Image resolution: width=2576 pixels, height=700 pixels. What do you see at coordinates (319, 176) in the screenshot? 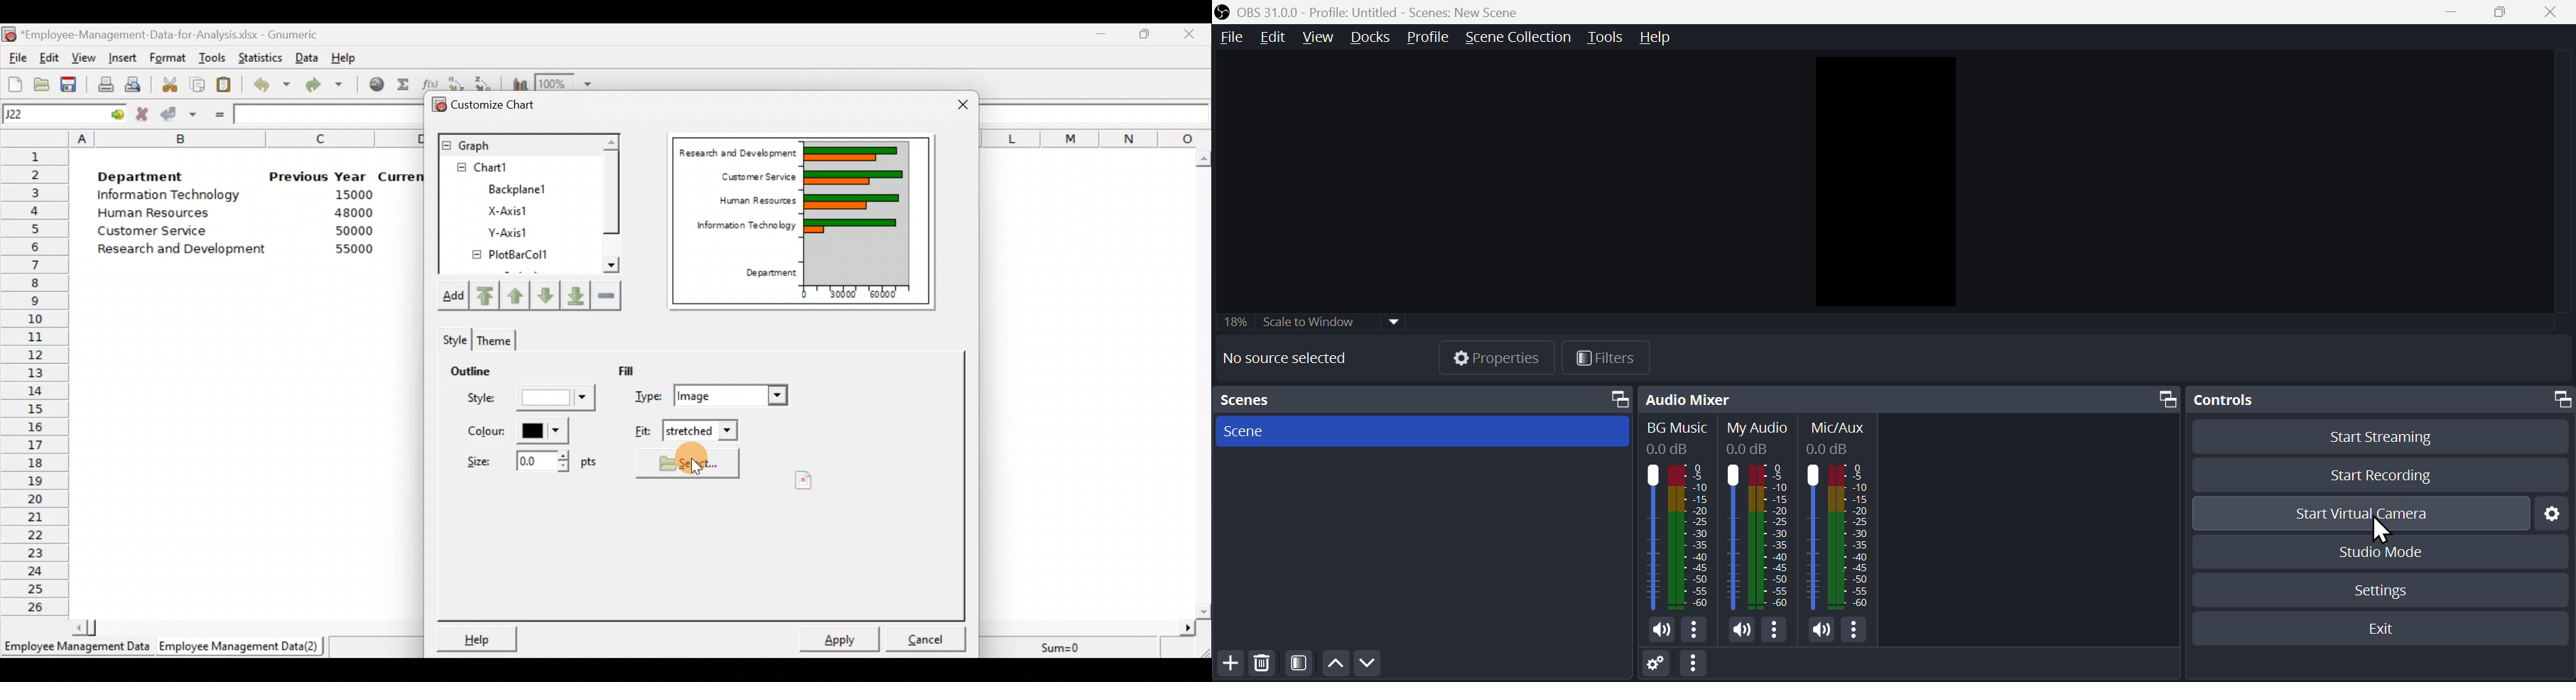
I see `Previous Year` at bounding box center [319, 176].